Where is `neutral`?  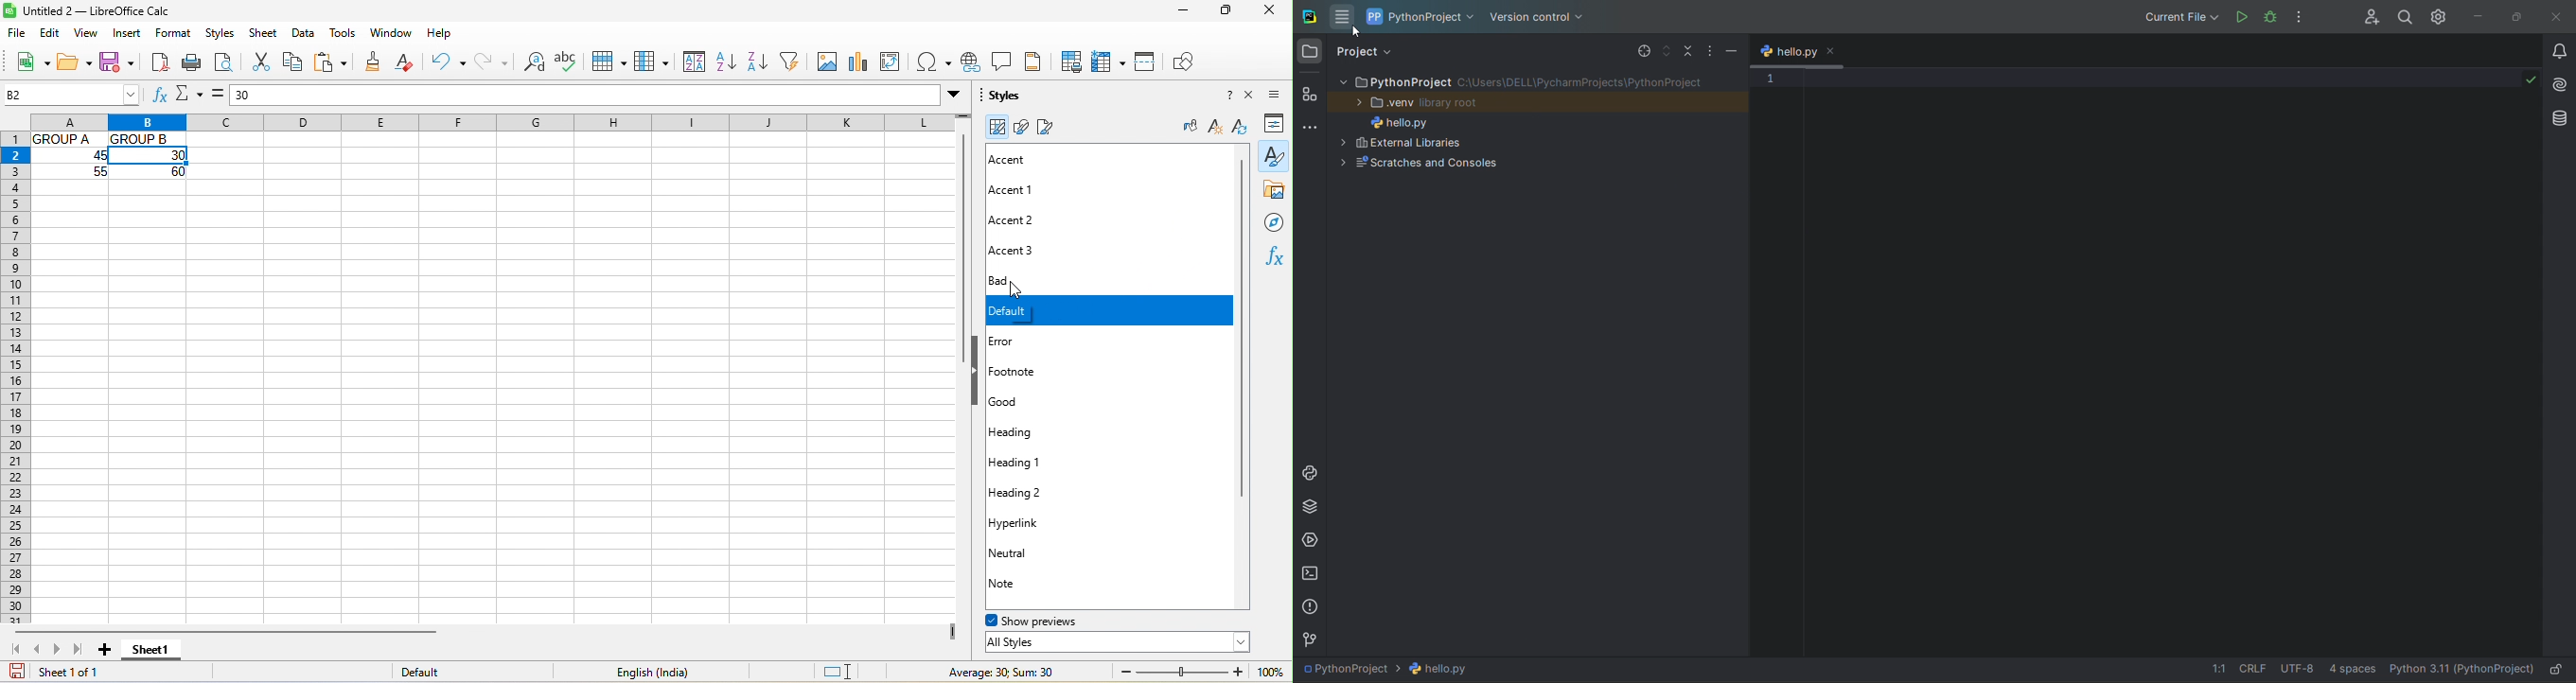
neutral is located at coordinates (1024, 552).